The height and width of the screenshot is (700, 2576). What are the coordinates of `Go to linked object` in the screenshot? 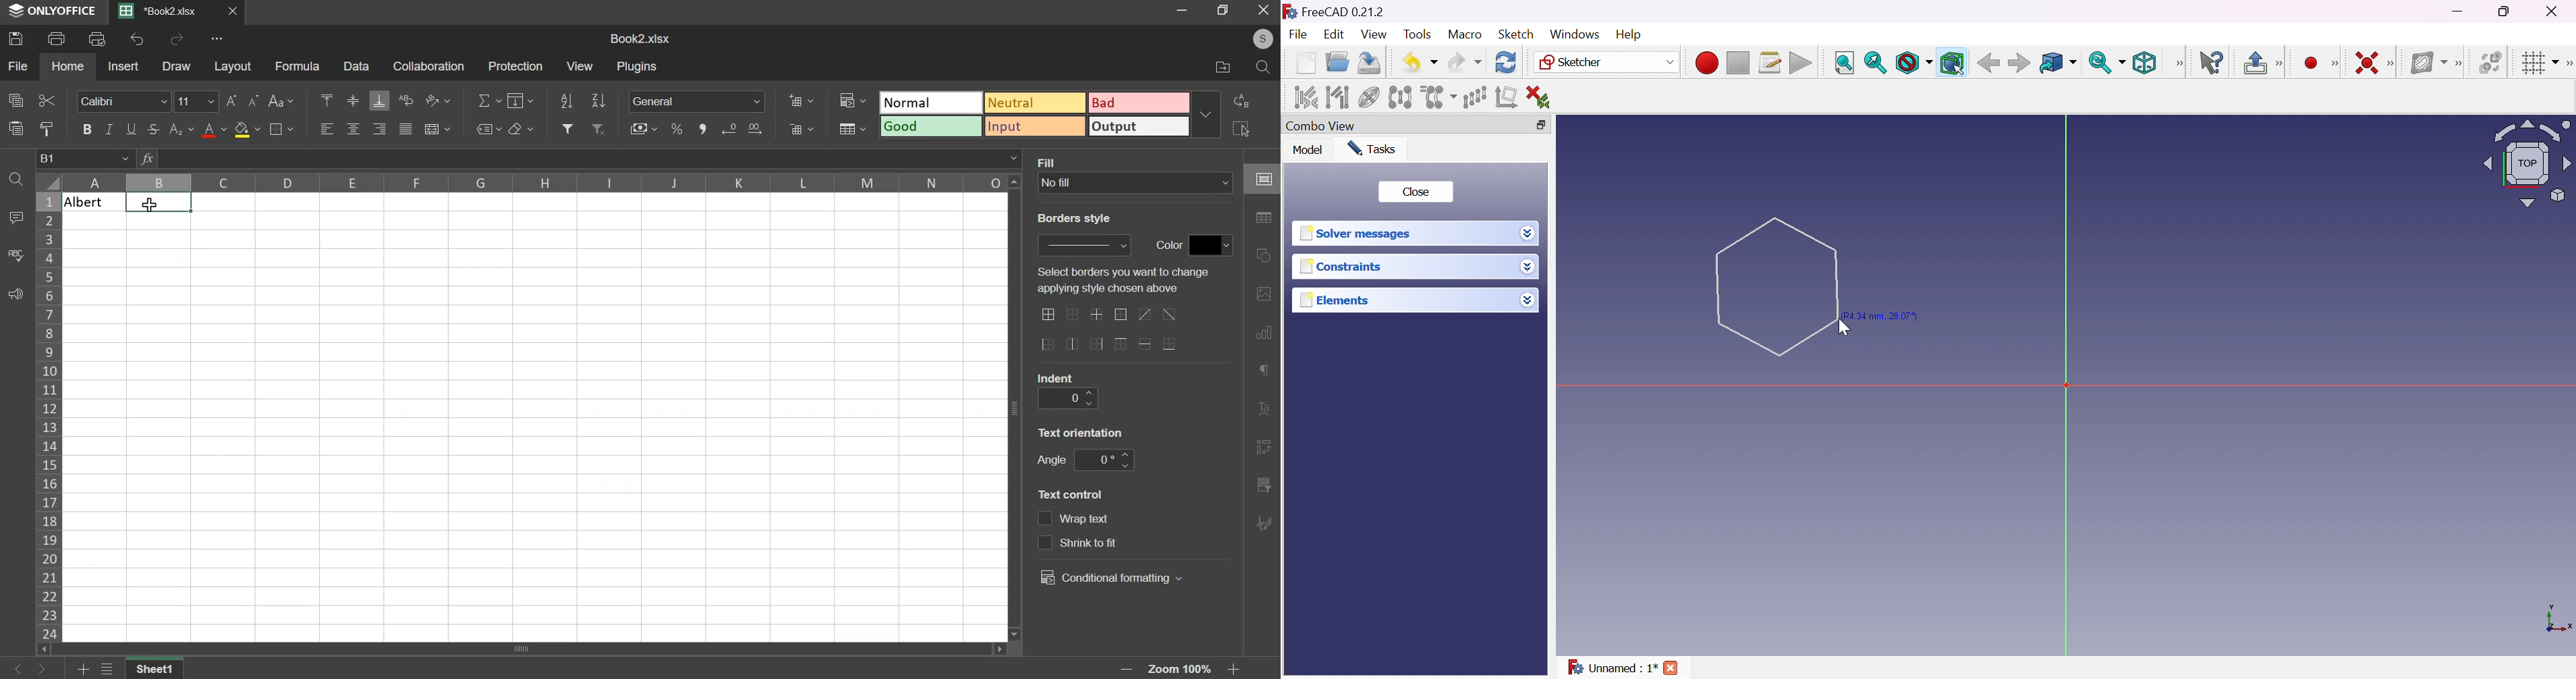 It's located at (2058, 64).